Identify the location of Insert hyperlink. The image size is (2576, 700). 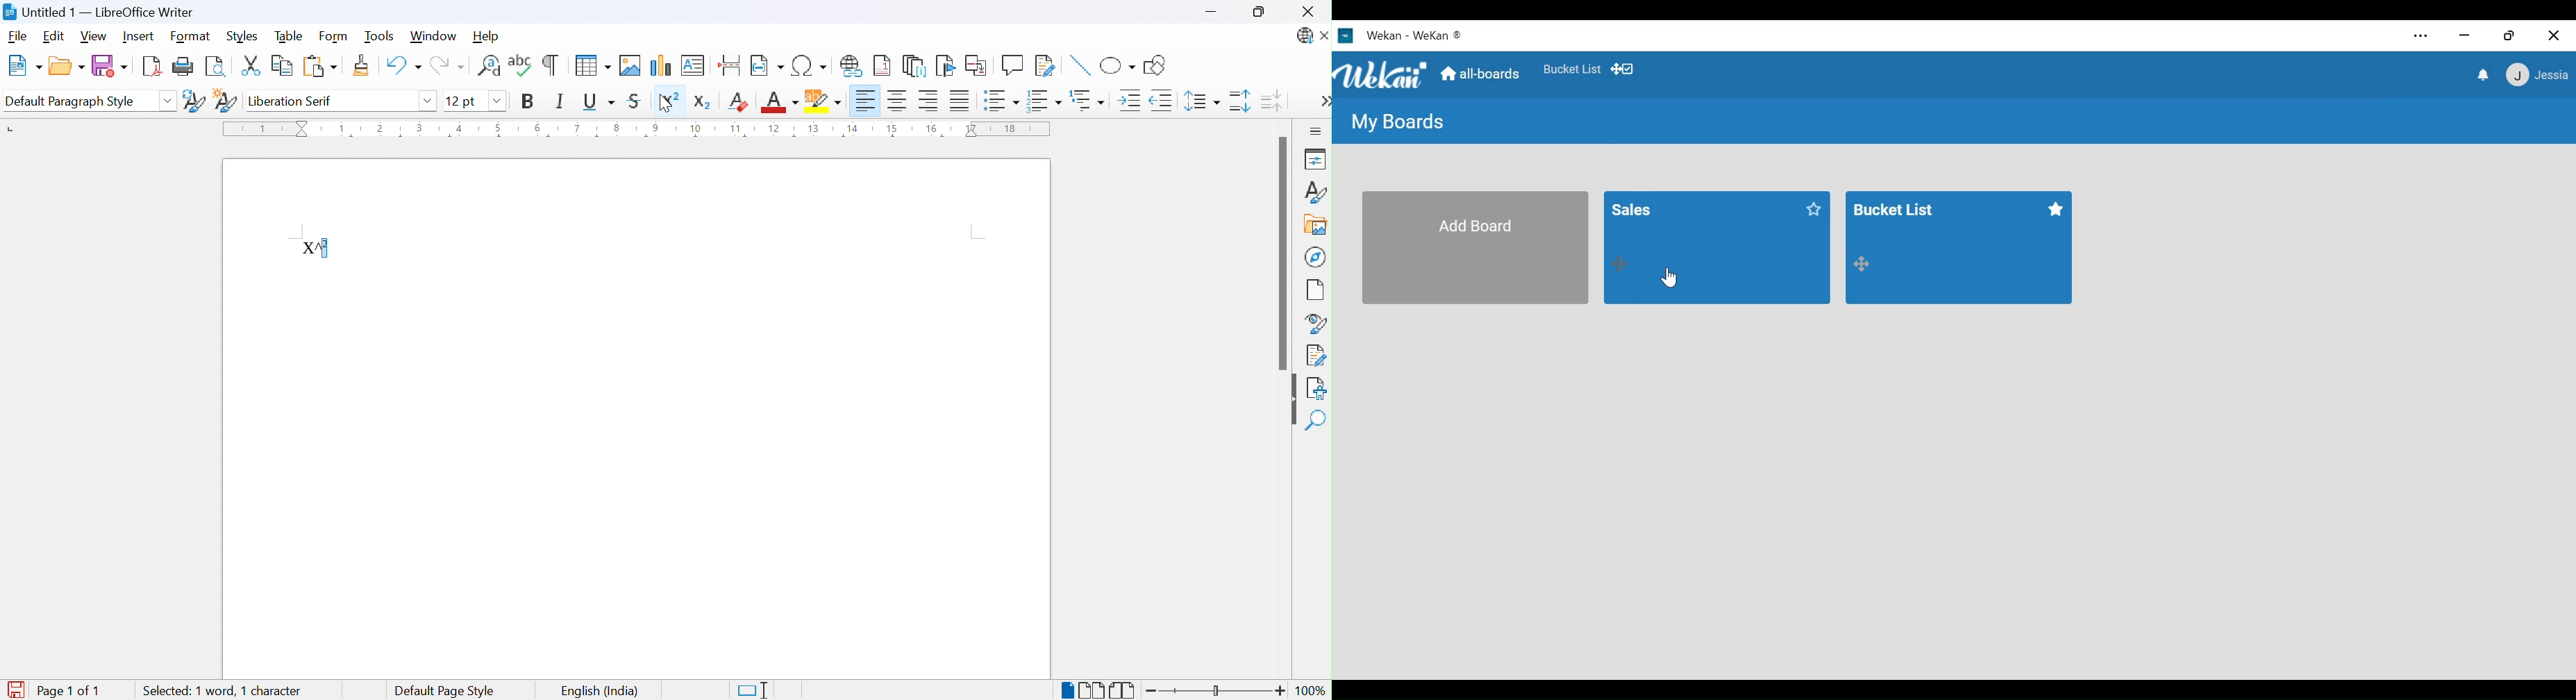
(855, 67).